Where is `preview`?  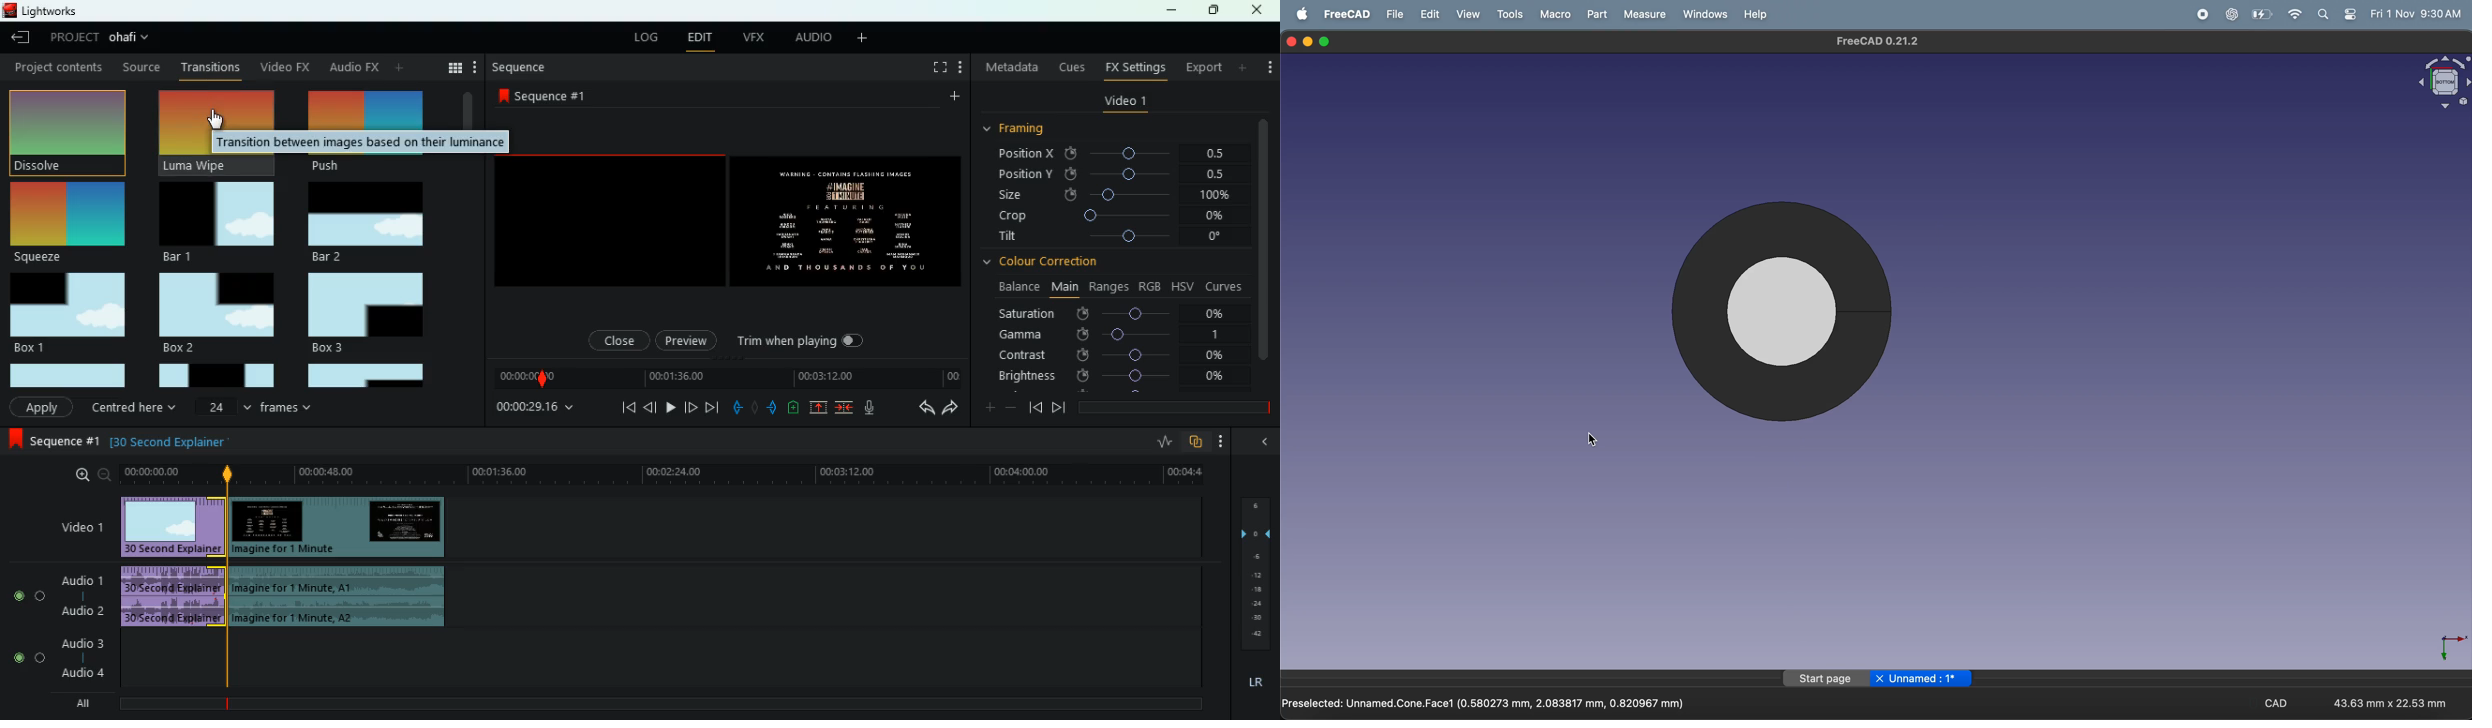 preview is located at coordinates (686, 338).